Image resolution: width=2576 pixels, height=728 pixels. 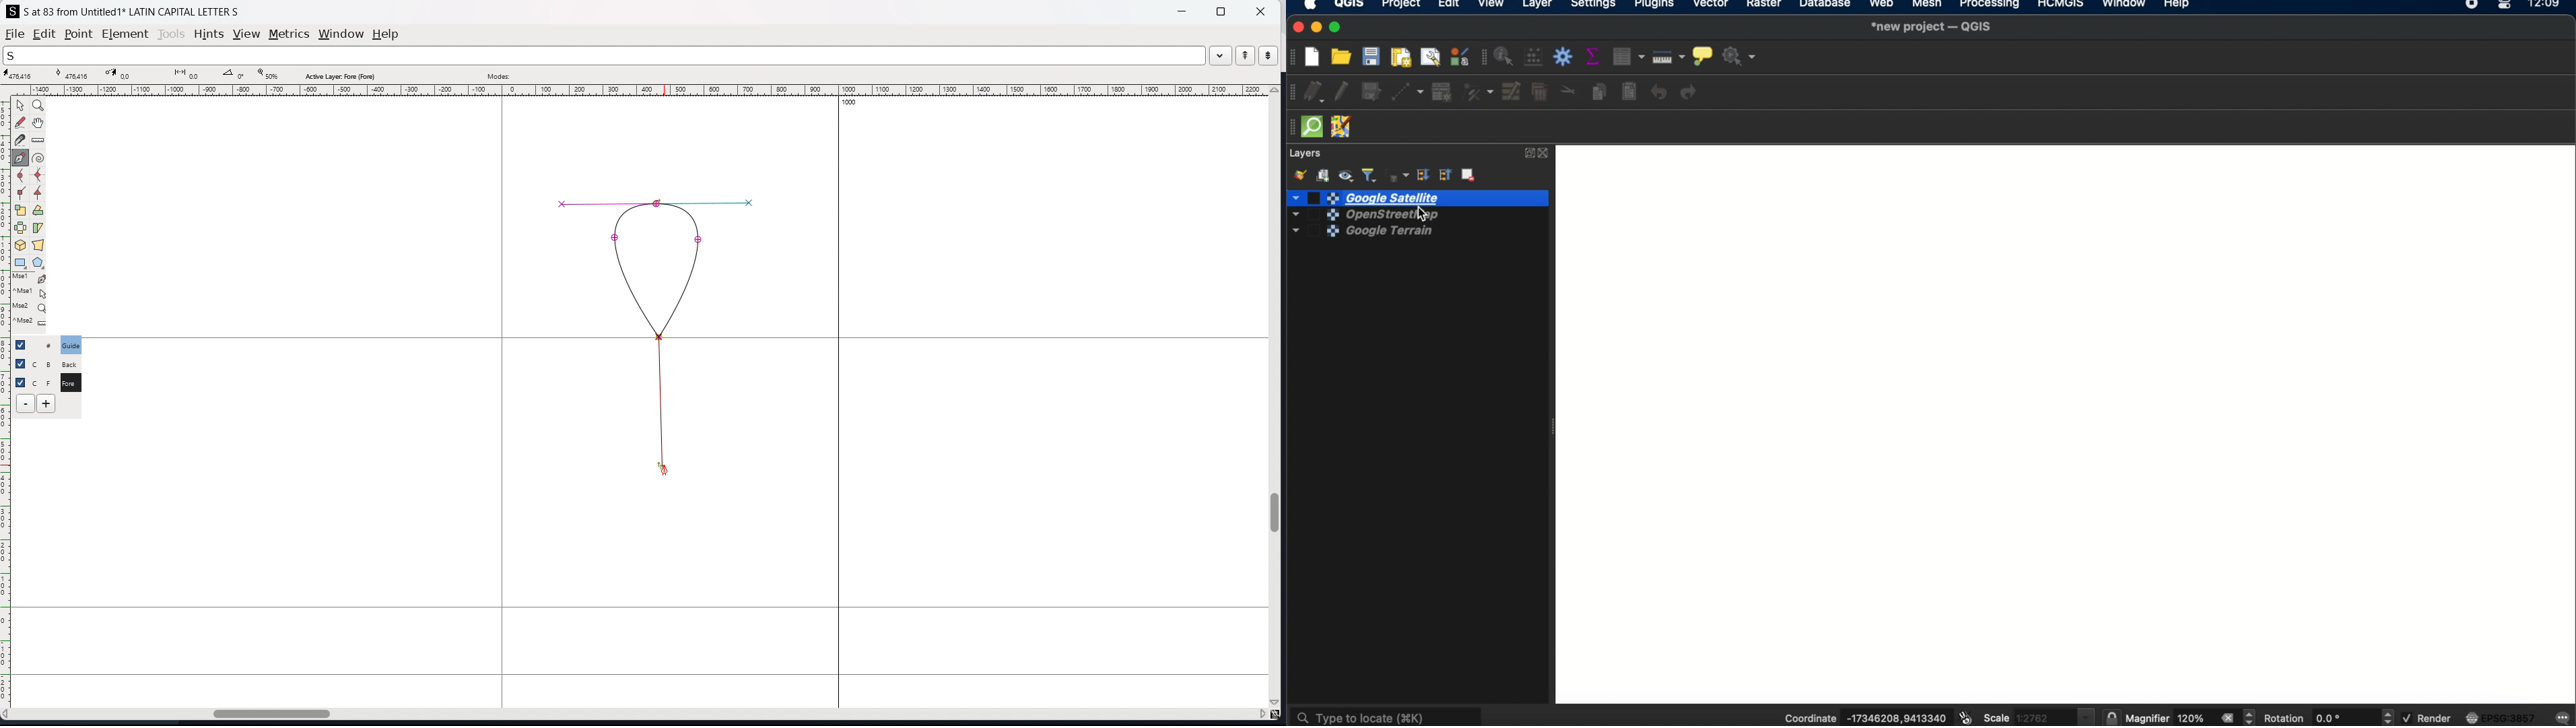 What do you see at coordinates (1315, 6) in the screenshot?
I see `apple icon` at bounding box center [1315, 6].